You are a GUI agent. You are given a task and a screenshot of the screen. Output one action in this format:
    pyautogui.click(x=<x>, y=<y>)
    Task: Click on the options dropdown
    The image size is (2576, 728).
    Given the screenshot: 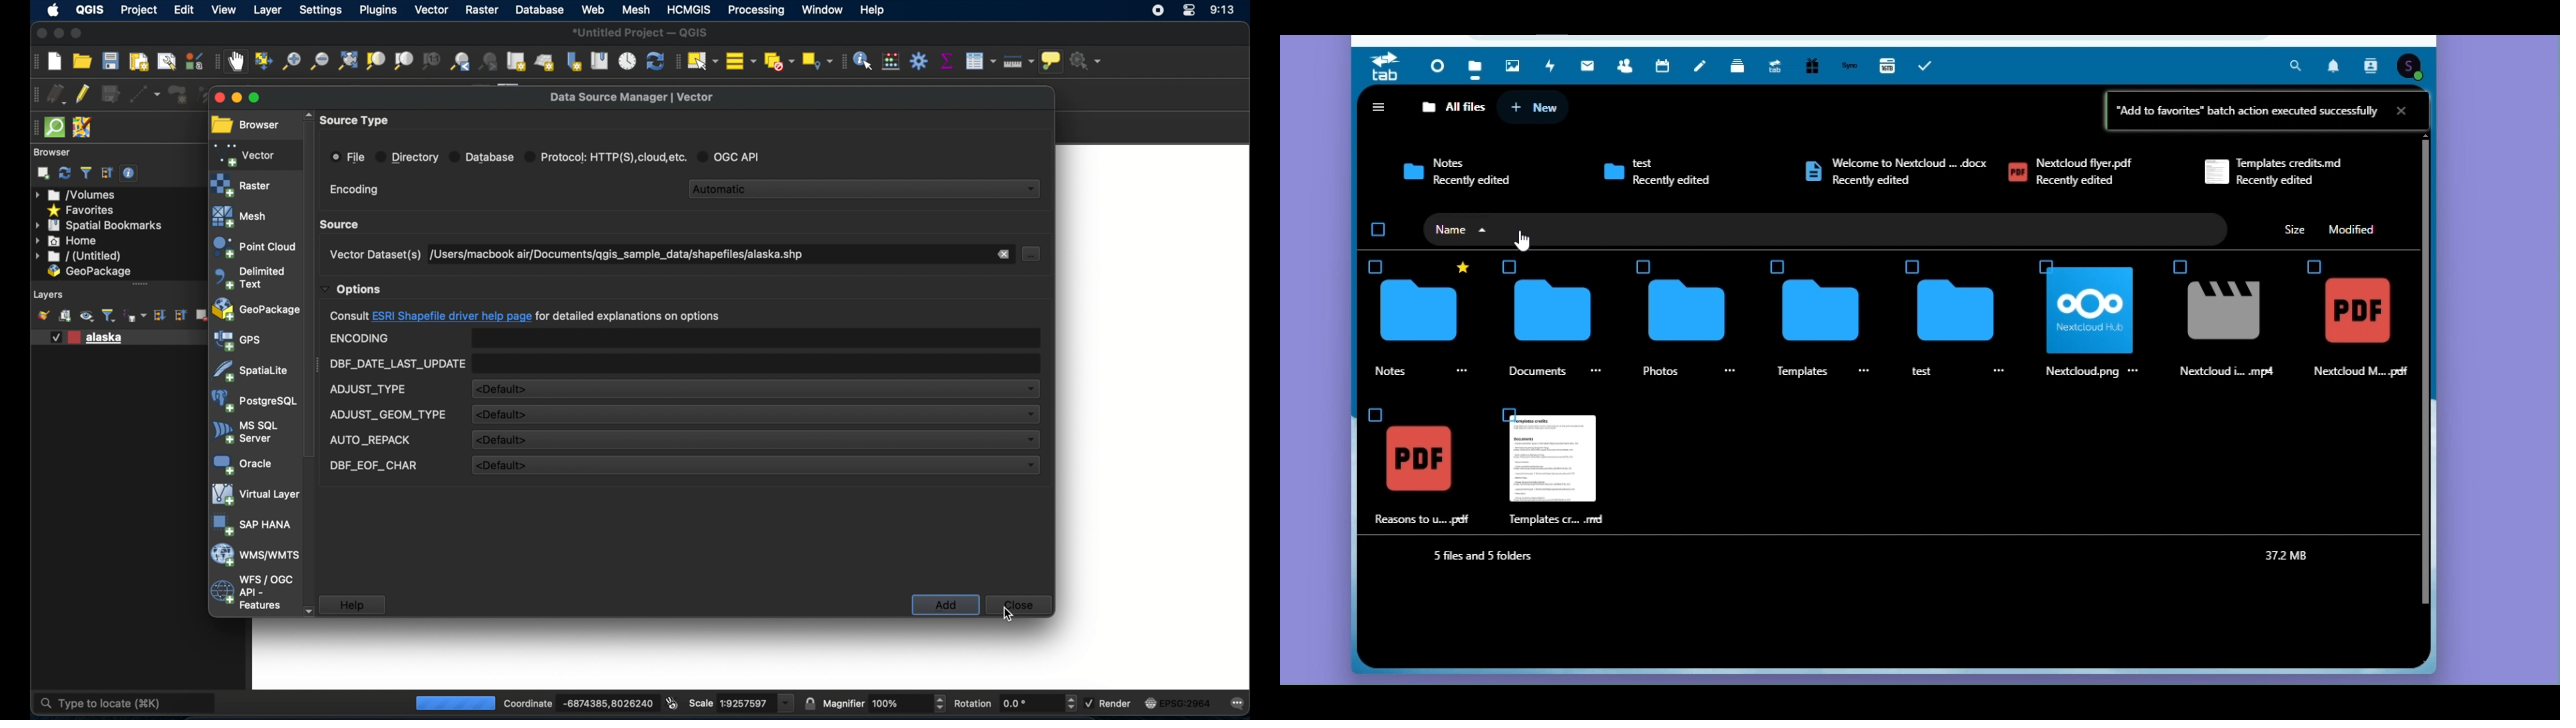 What is the action you would take?
    pyautogui.click(x=352, y=289)
    